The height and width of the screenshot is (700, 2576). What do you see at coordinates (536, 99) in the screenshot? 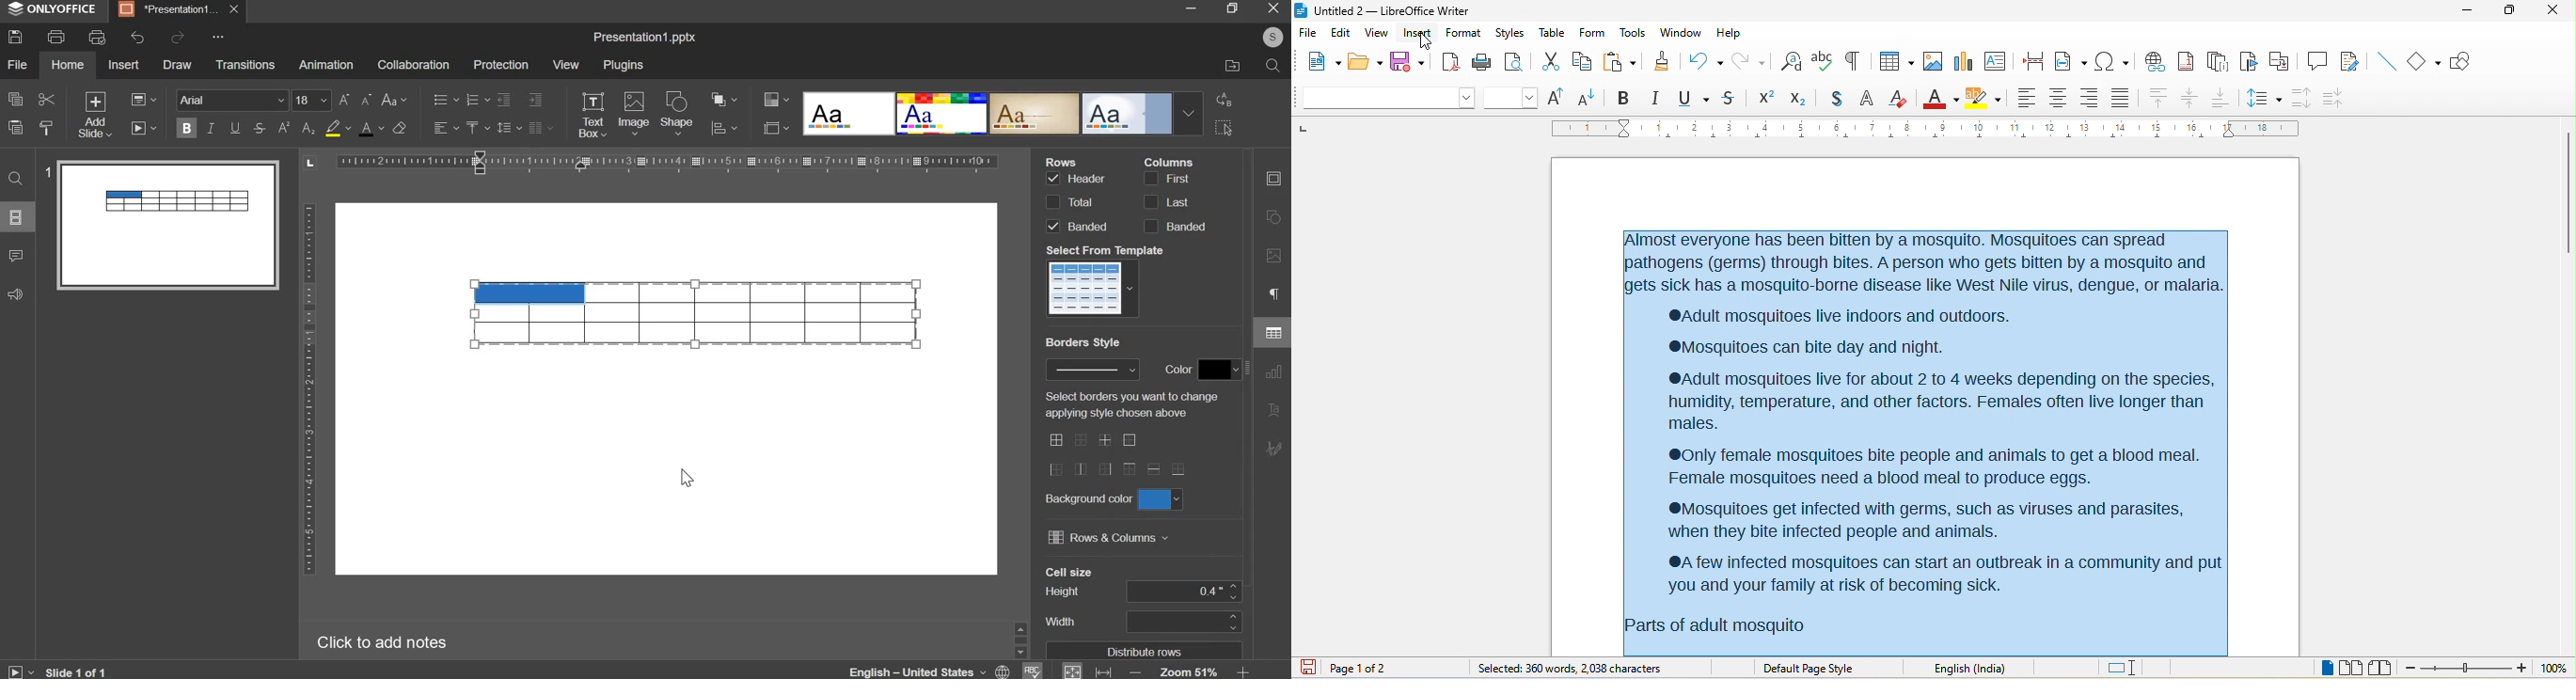
I see `increase indent` at bounding box center [536, 99].